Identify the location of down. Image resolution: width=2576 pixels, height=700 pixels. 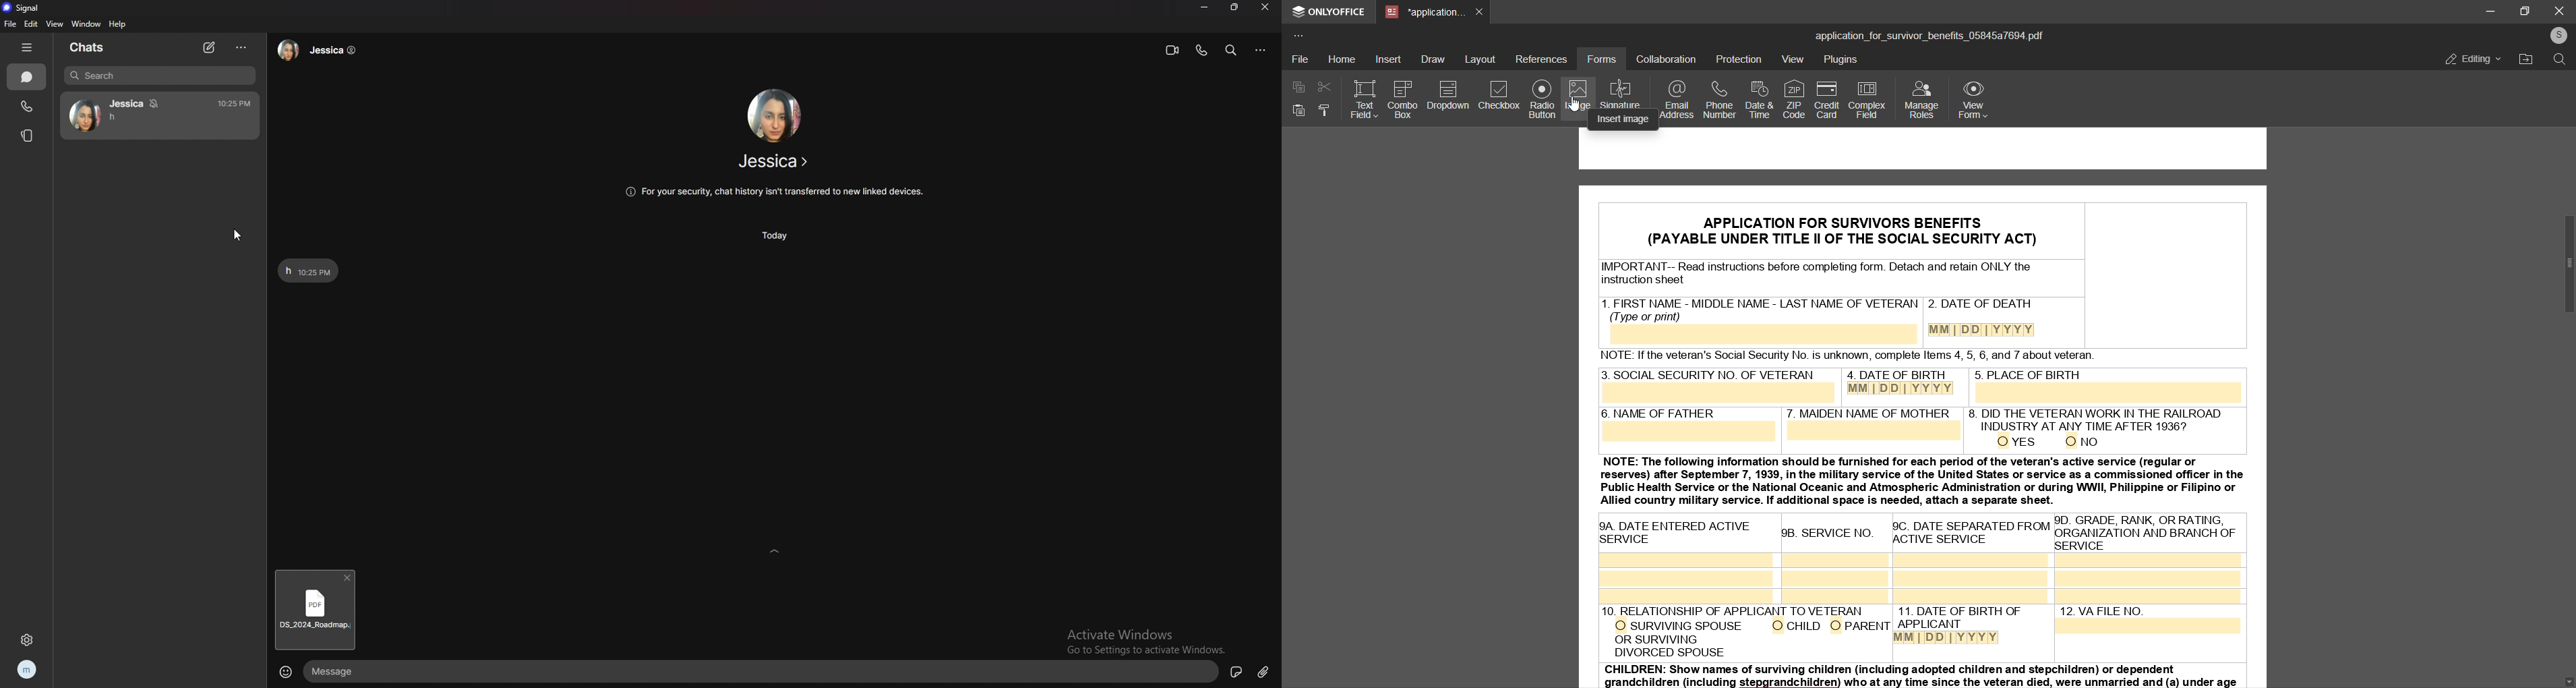
(2569, 680).